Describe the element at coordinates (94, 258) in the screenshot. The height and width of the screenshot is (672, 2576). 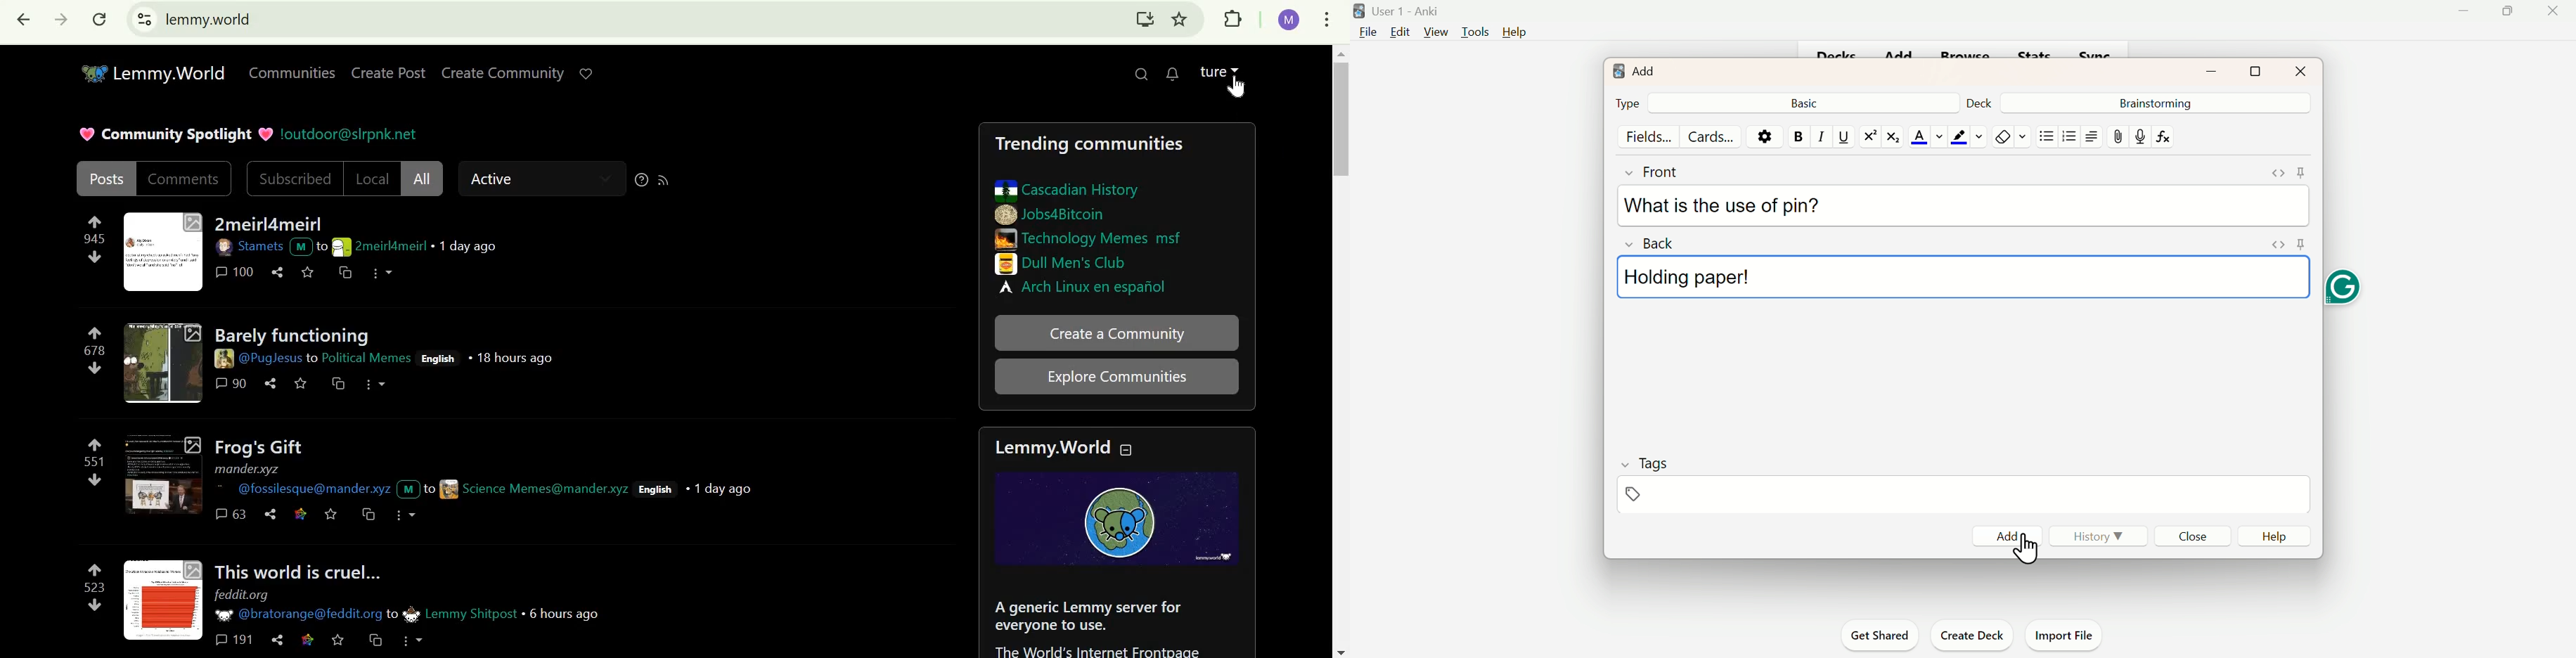
I see `downvote` at that location.